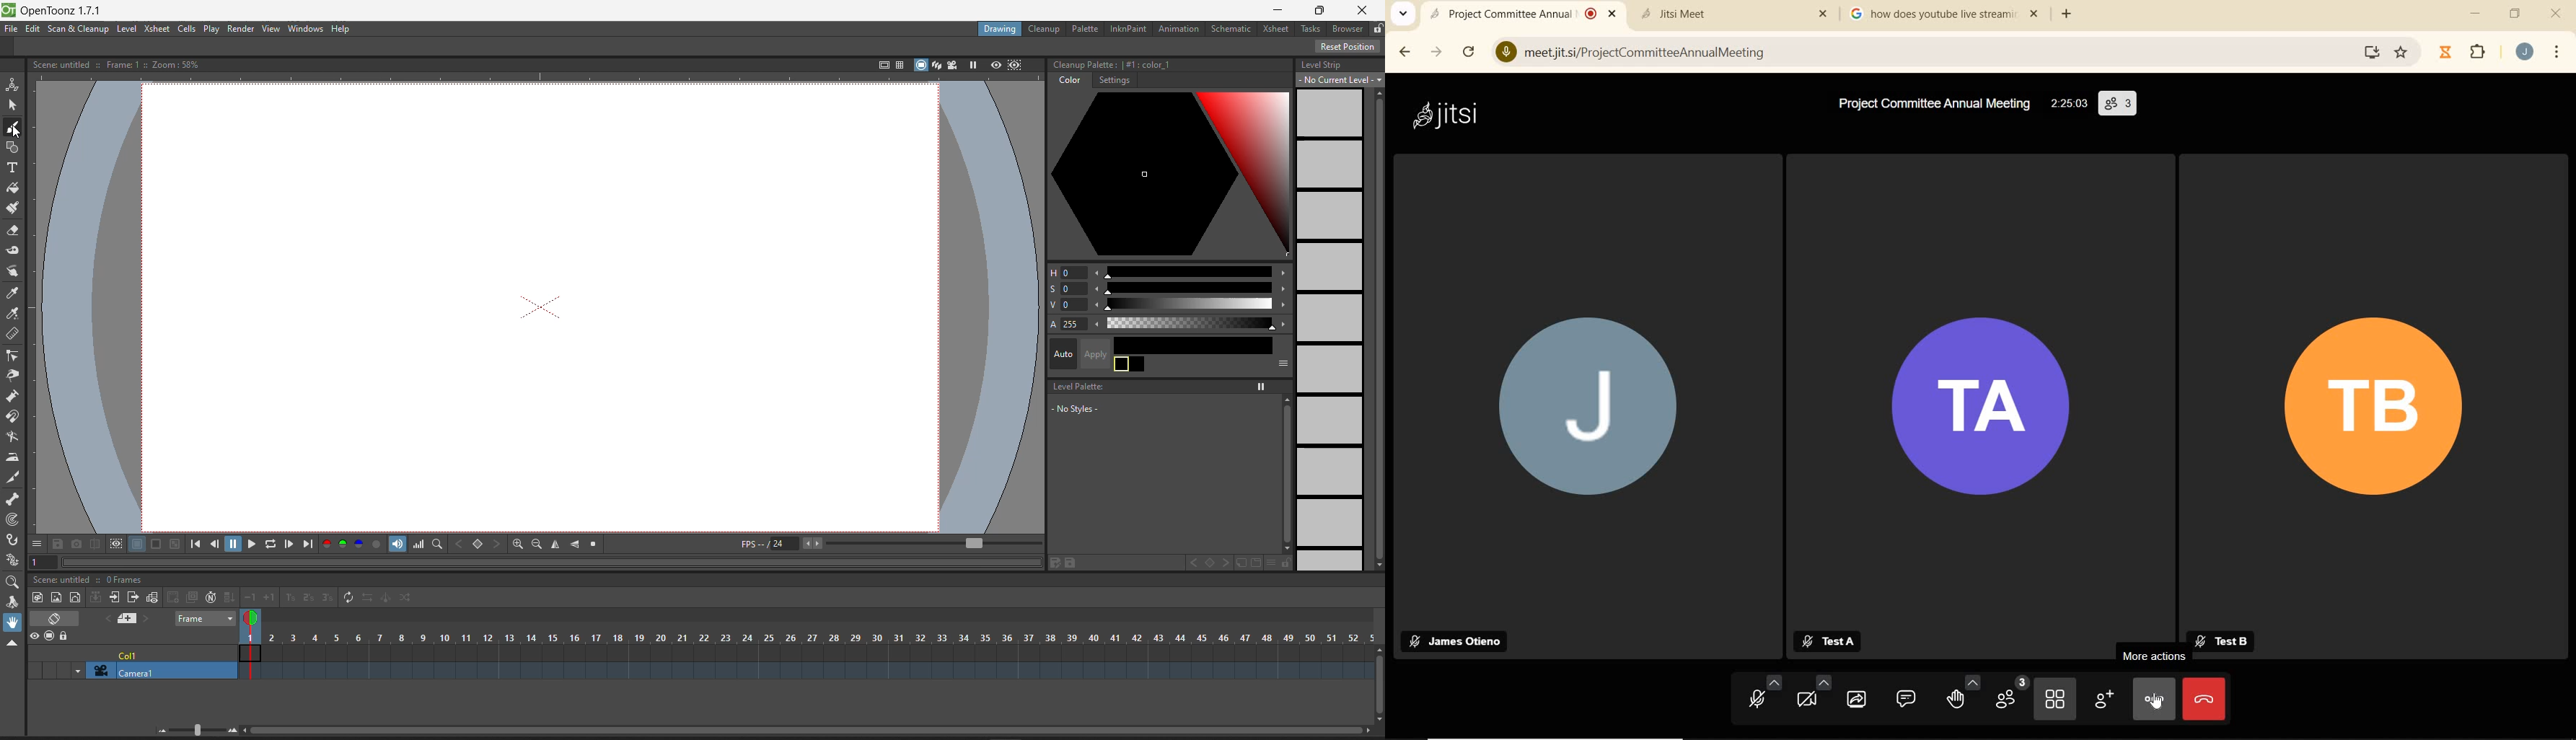  I want to click on tracker tool, so click(13, 519).